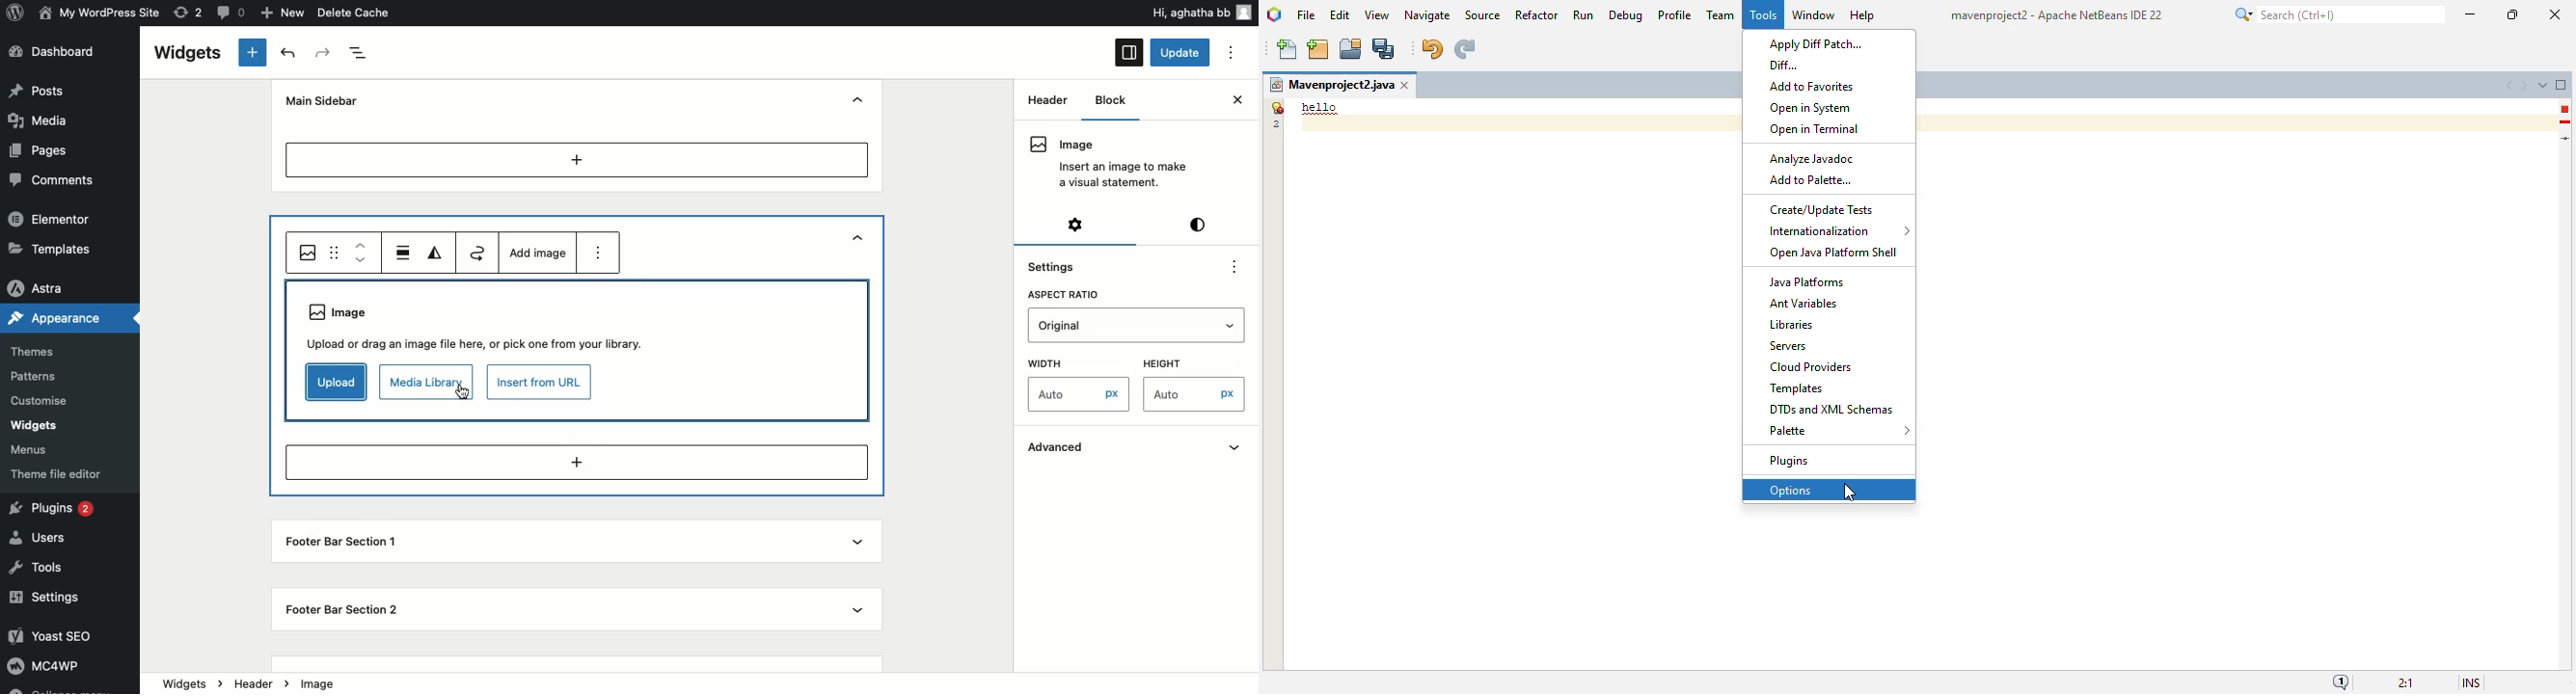  What do you see at coordinates (1237, 100) in the screenshot?
I see `Close` at bounding box center [1237, 100].